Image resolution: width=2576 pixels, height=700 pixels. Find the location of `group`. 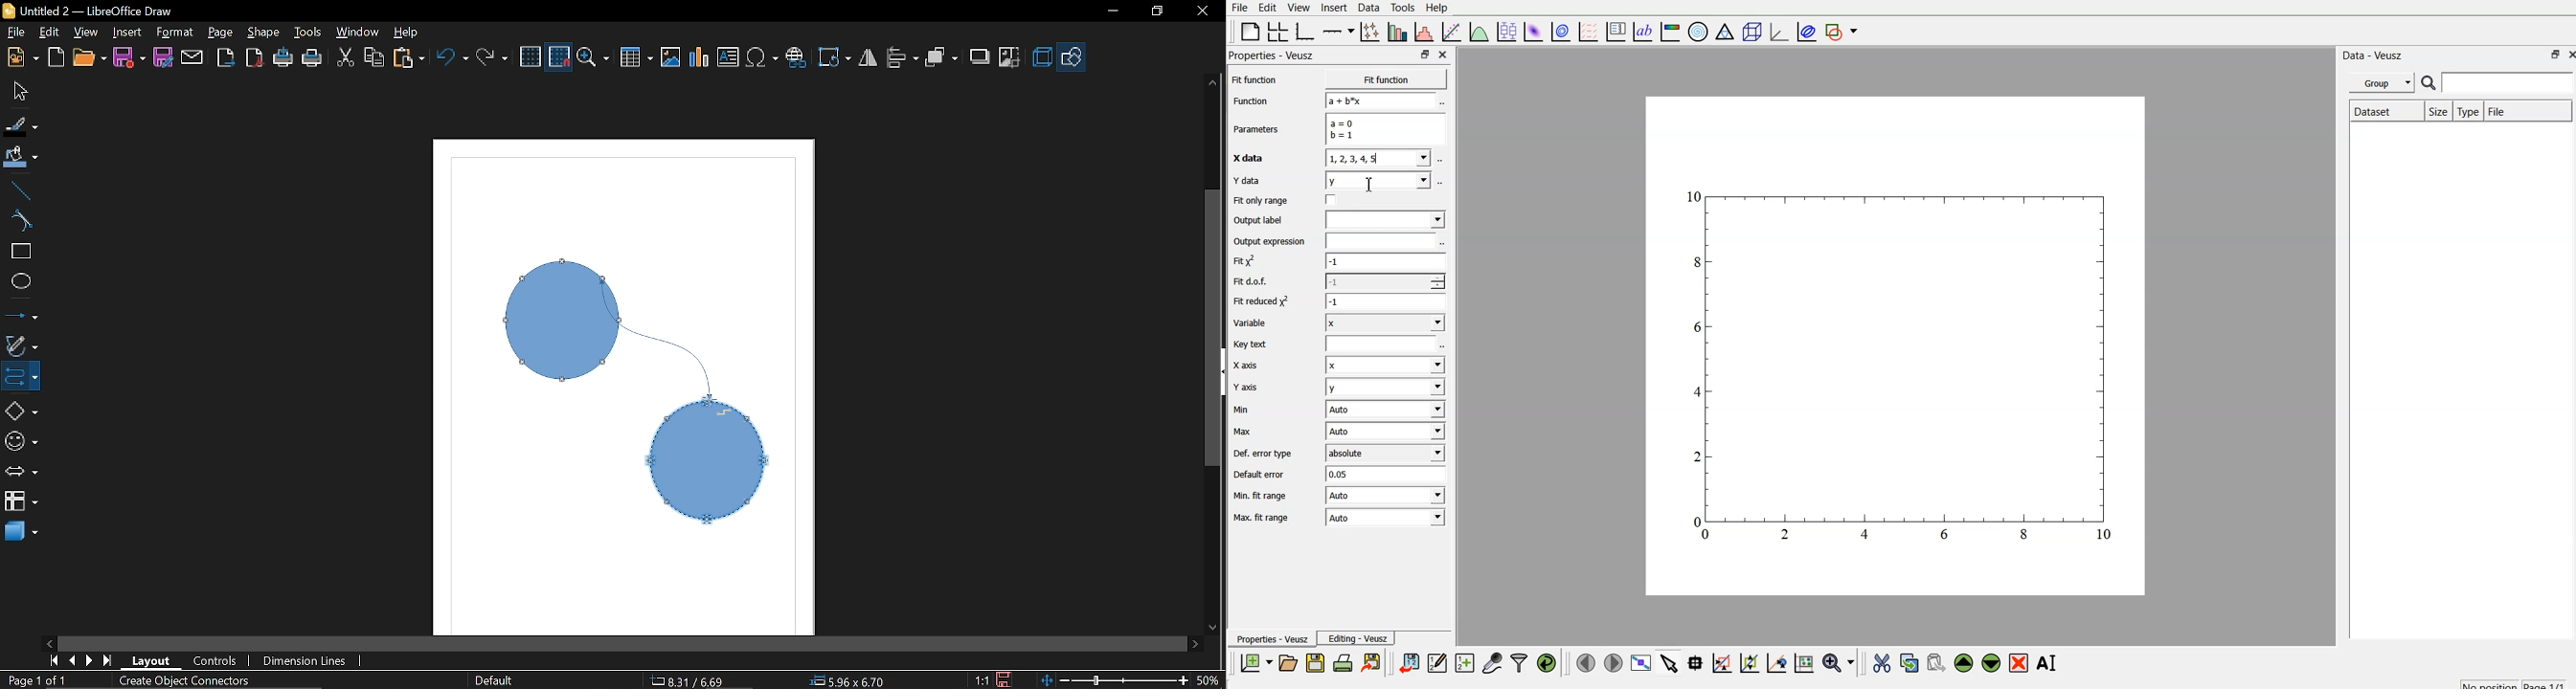

group is located at coordinates (2384, 83).